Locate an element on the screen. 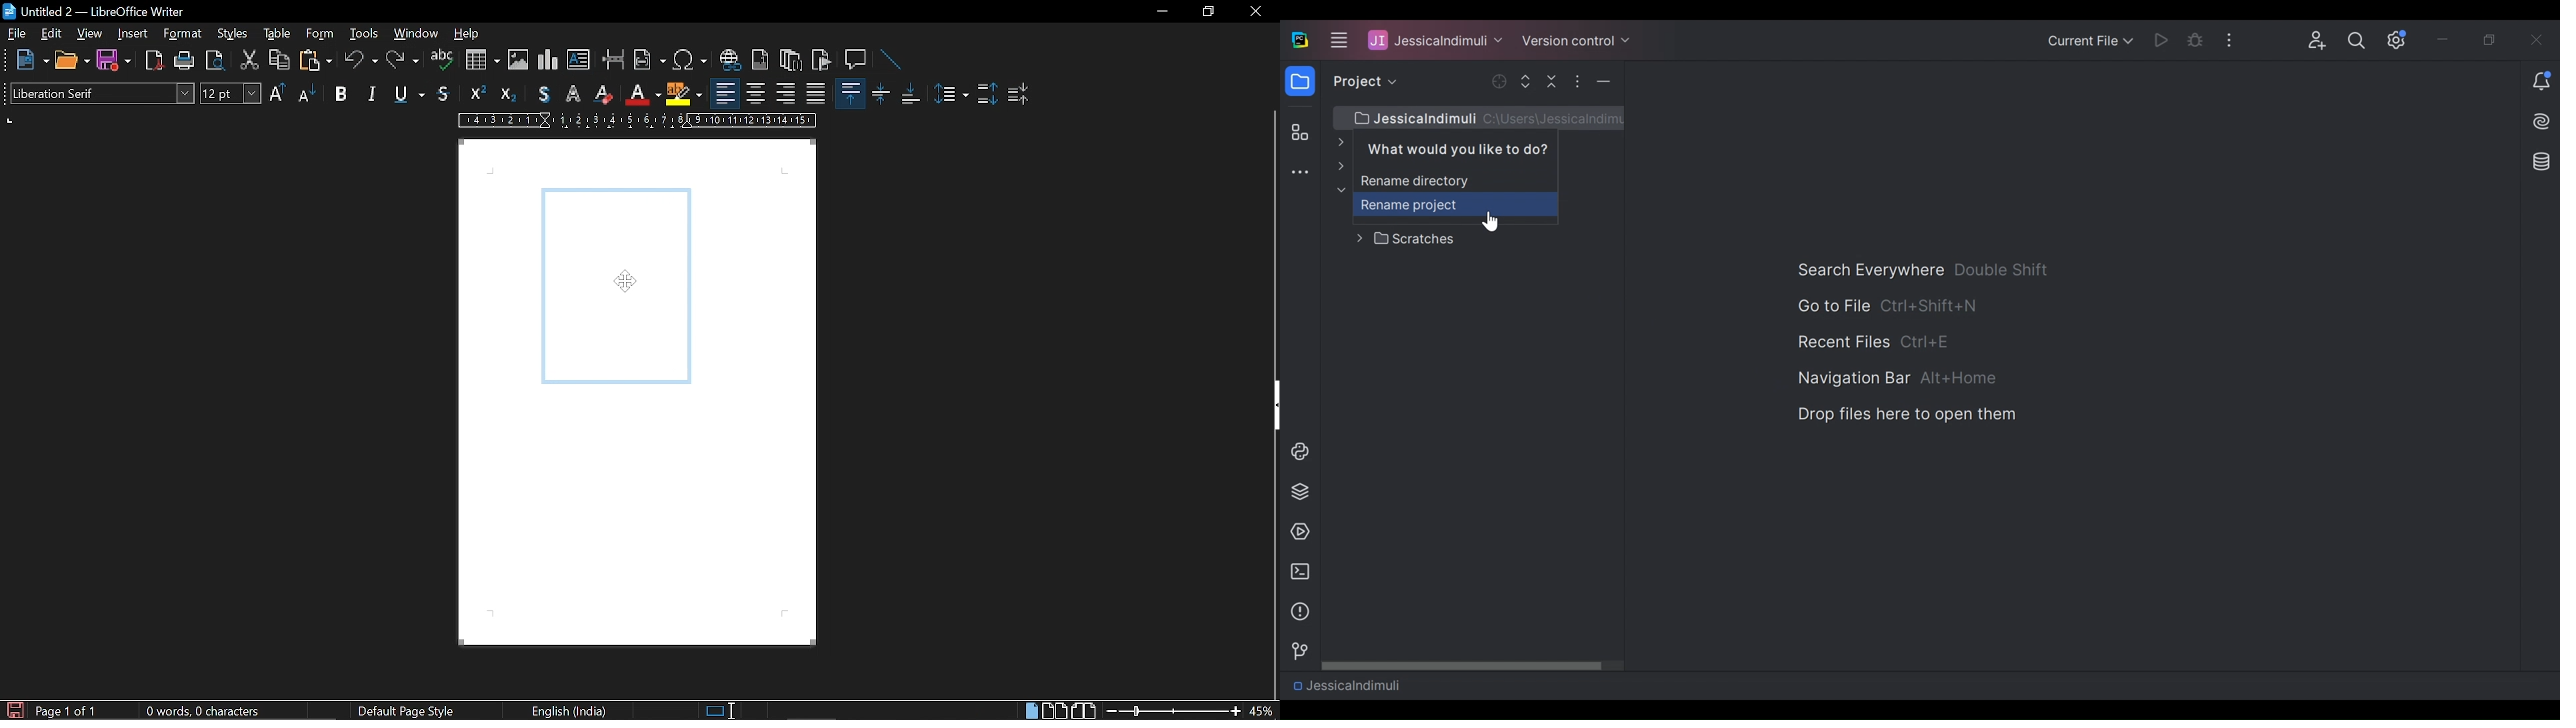  new is located at coordinates (31, 59).